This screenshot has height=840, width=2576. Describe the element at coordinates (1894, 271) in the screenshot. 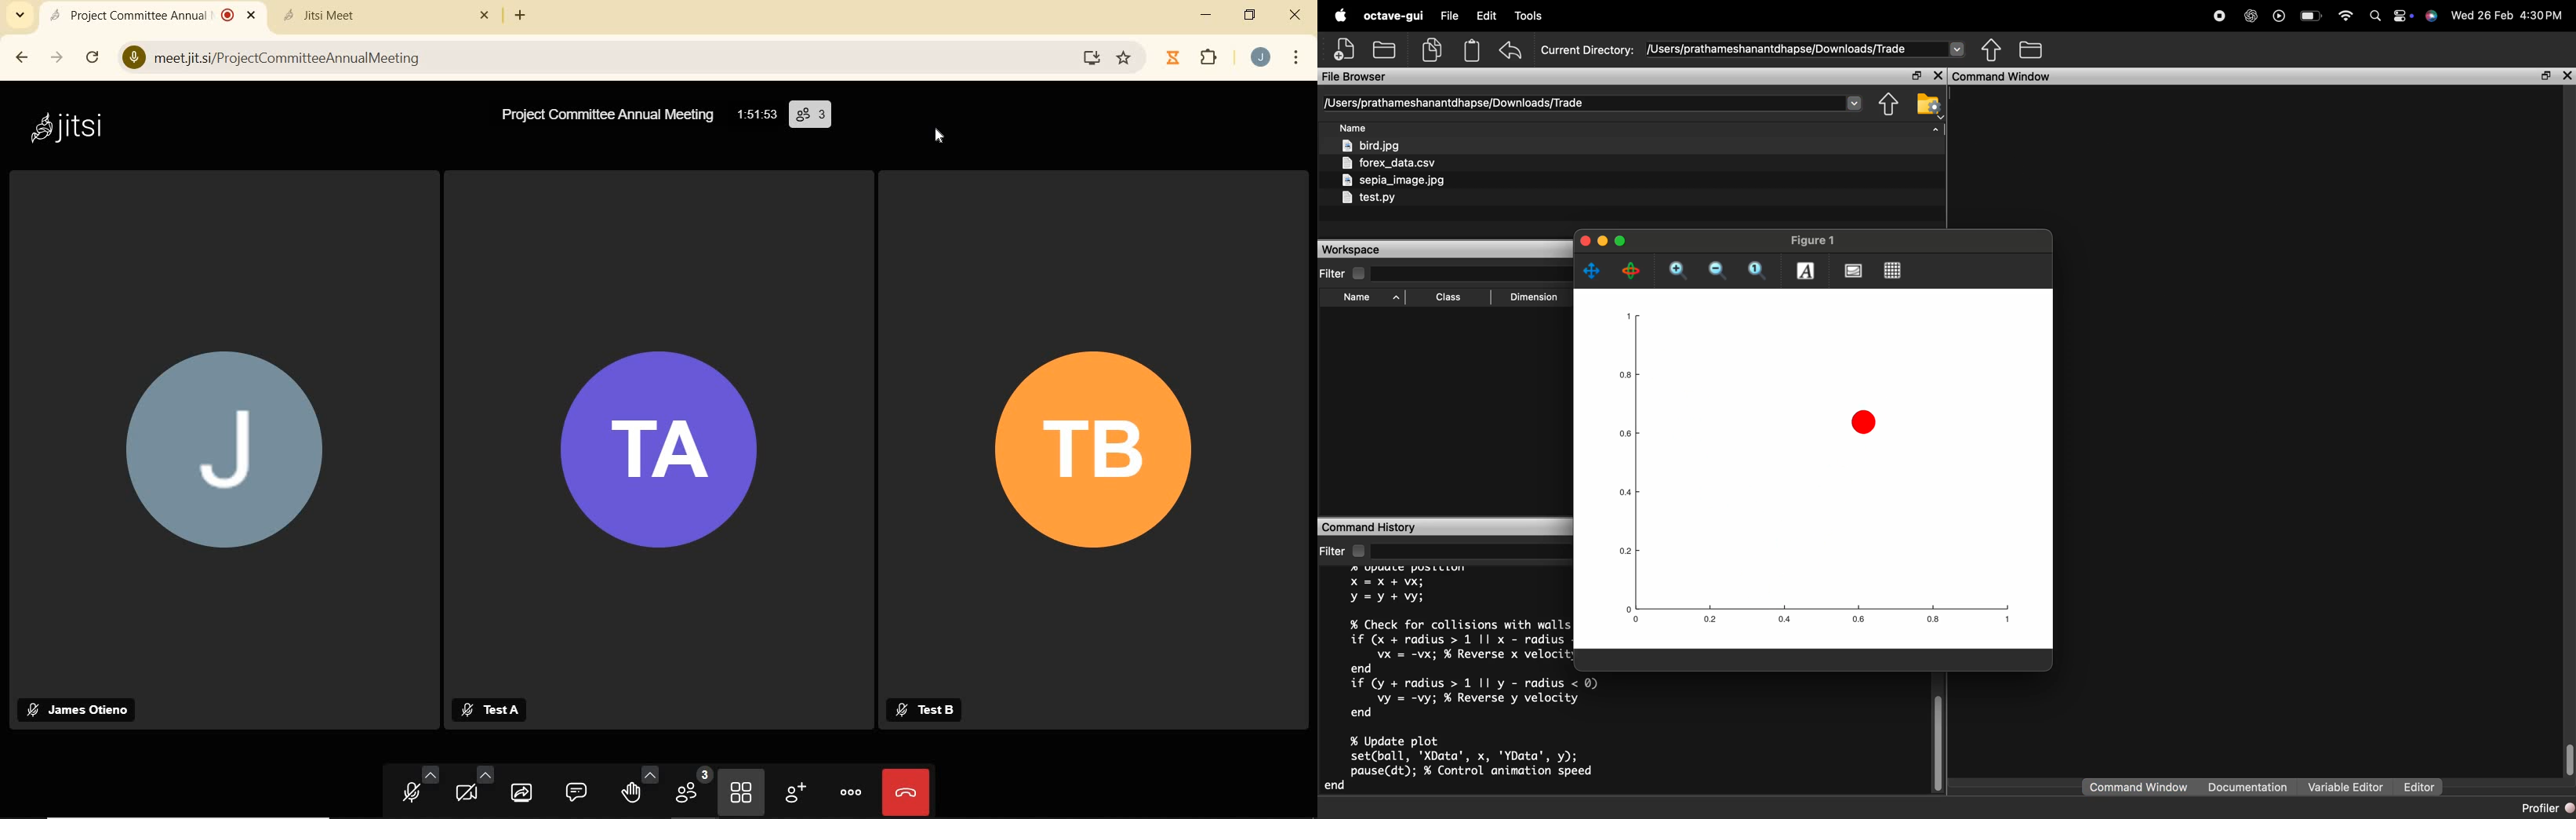

I see `Toggle current axes grid visibility` at that location.